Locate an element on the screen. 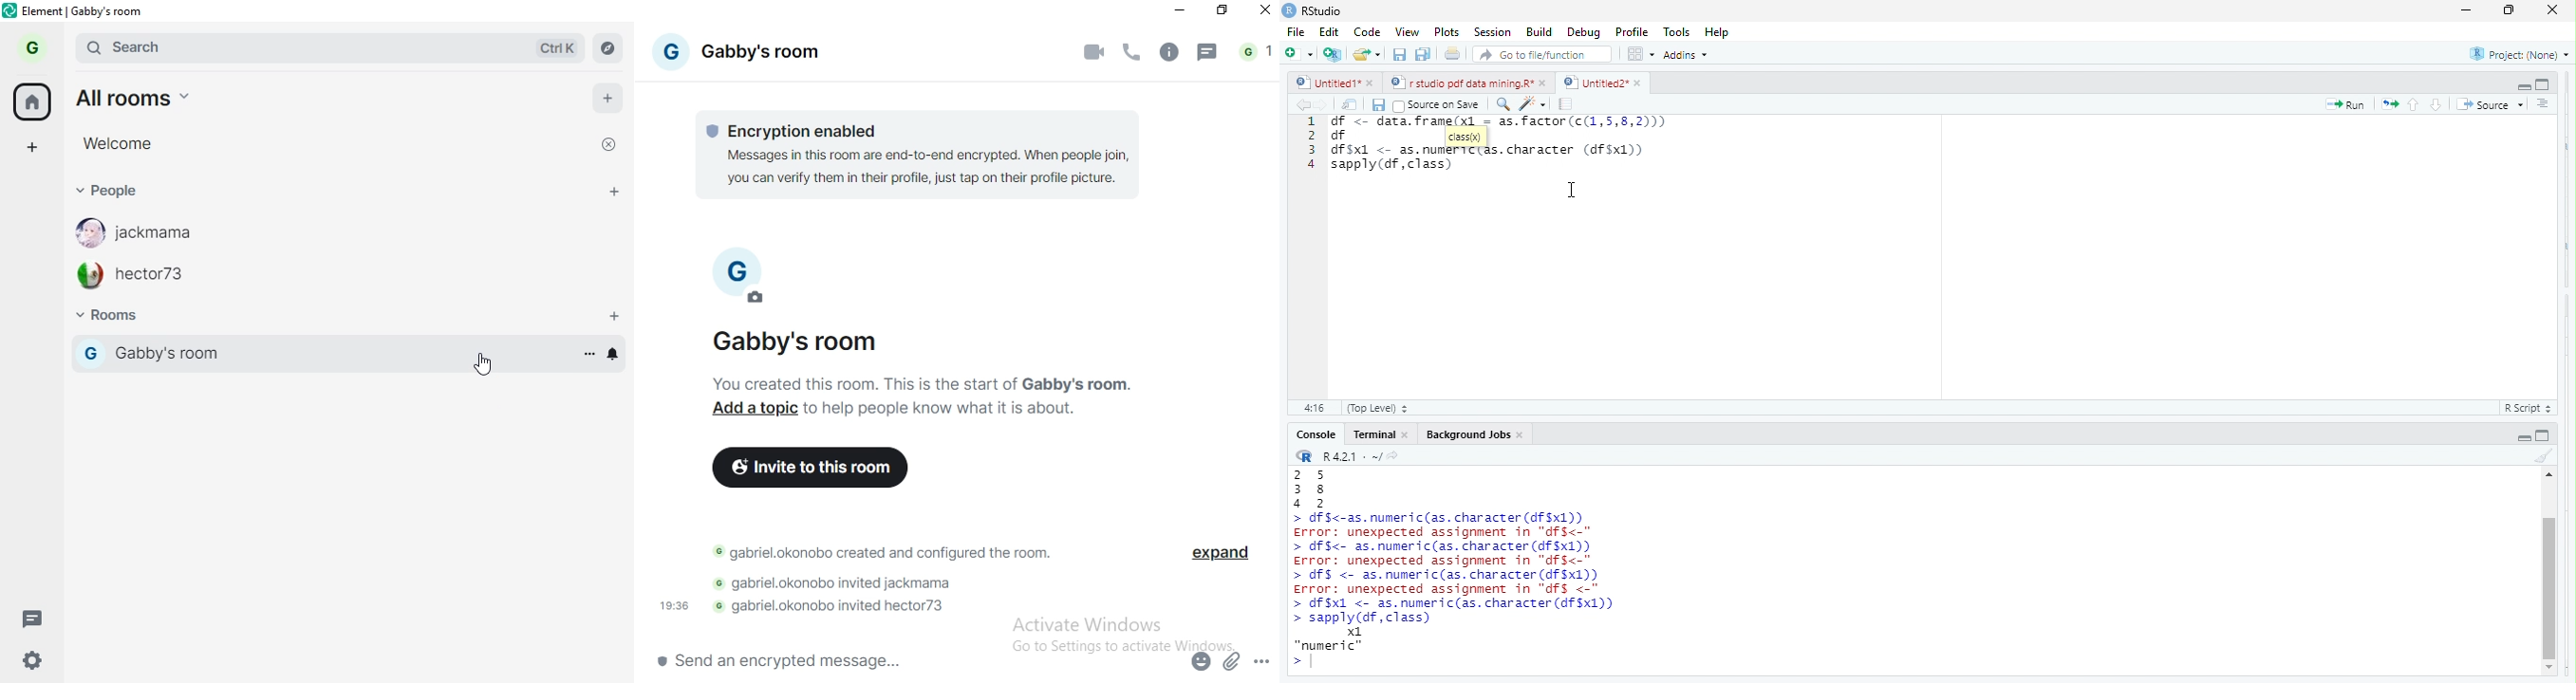 The height and width of the screenshot is (700, 2576). r studio logo is located at coordinates (1305, 456).